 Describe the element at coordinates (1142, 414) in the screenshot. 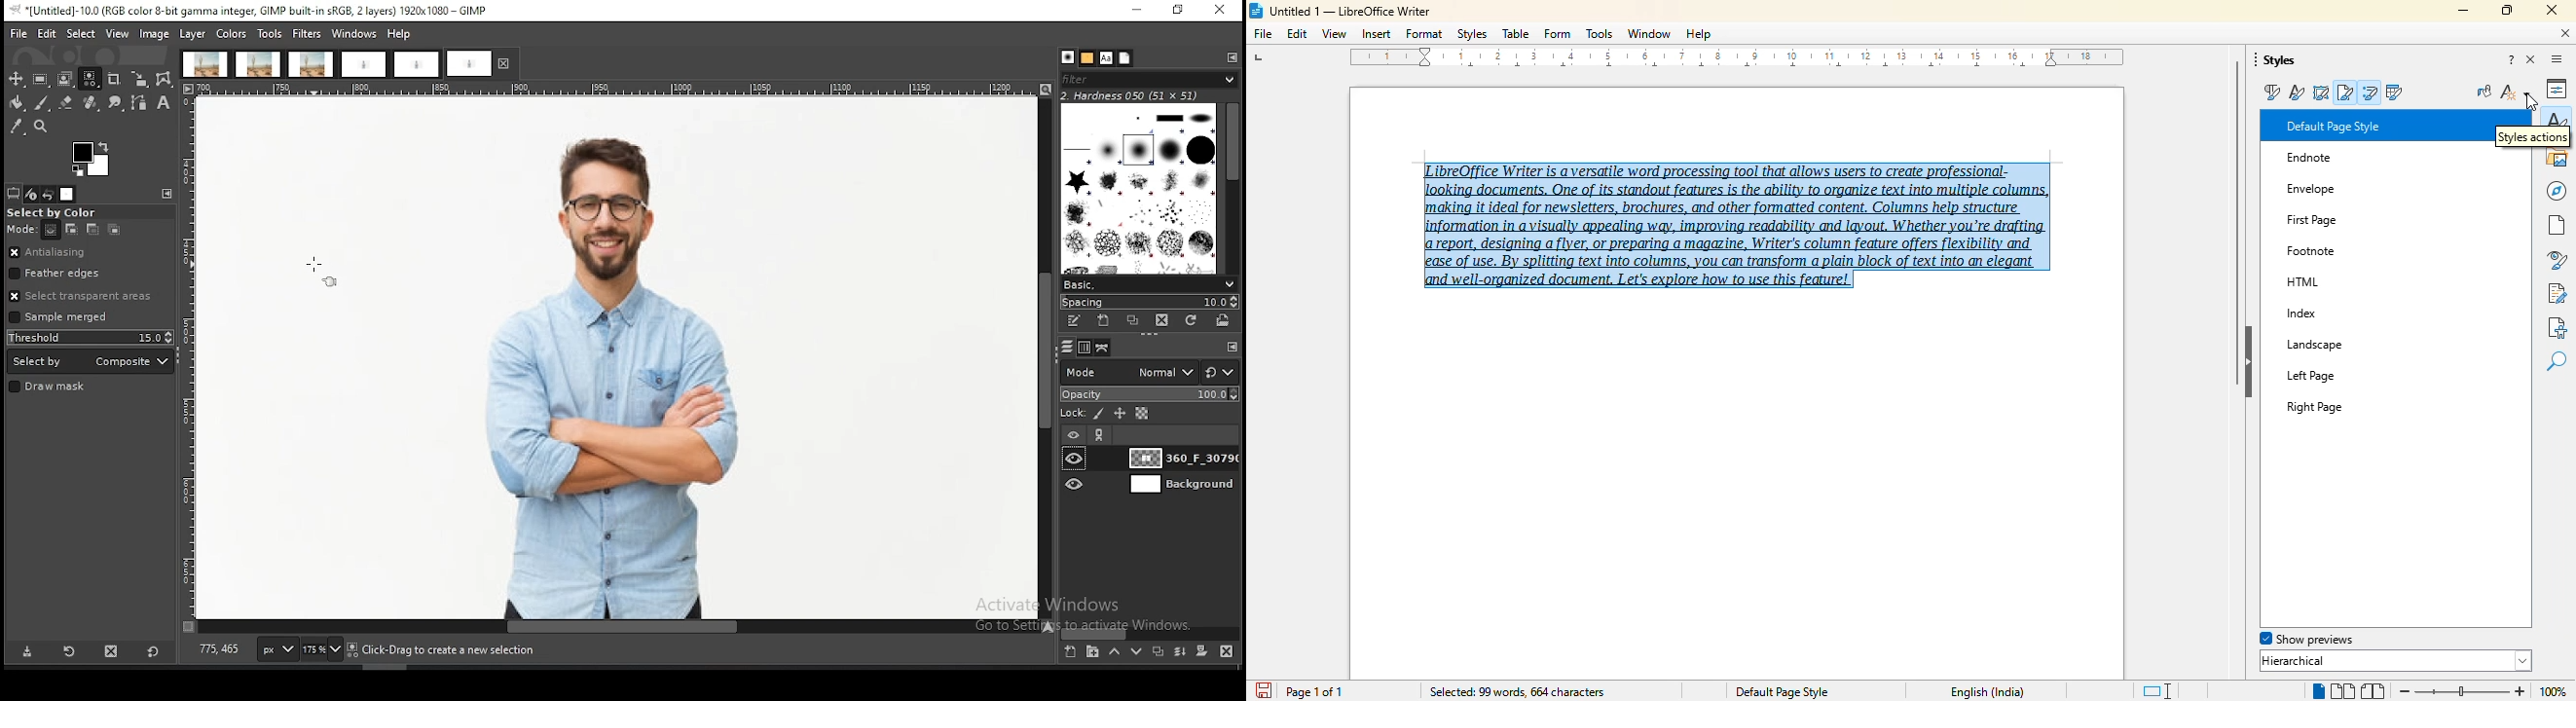

I see `lock alpha channel` at that location.